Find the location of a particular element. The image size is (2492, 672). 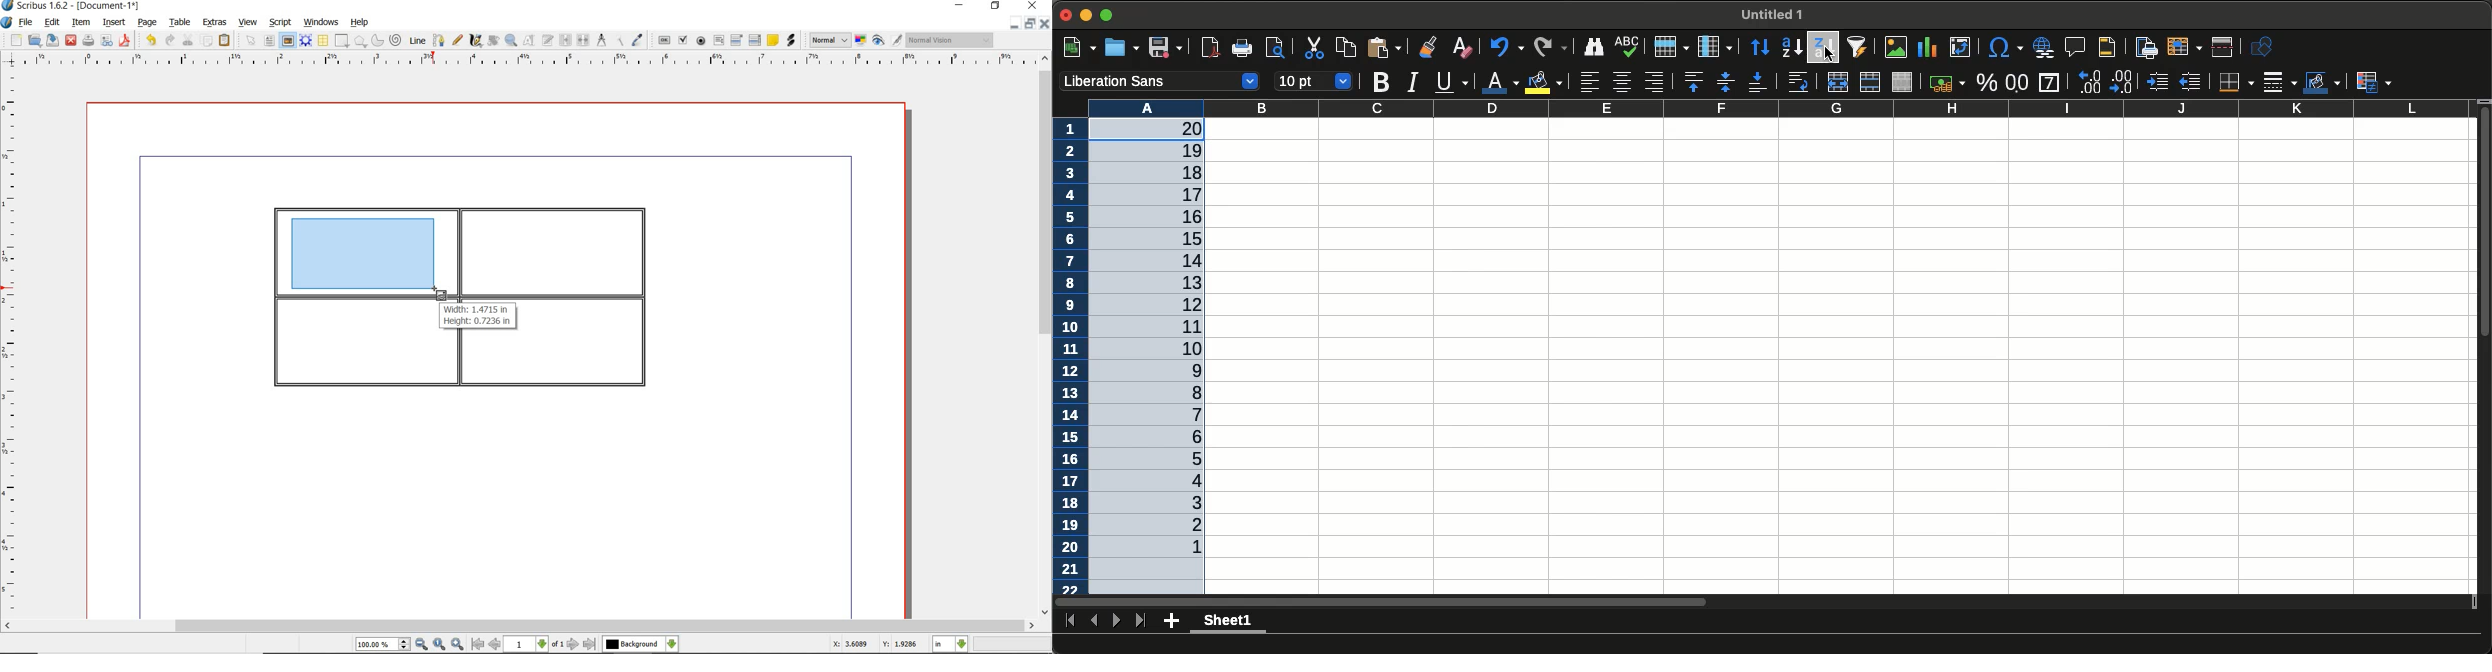

link annotation is located at coordinates (791, 40).